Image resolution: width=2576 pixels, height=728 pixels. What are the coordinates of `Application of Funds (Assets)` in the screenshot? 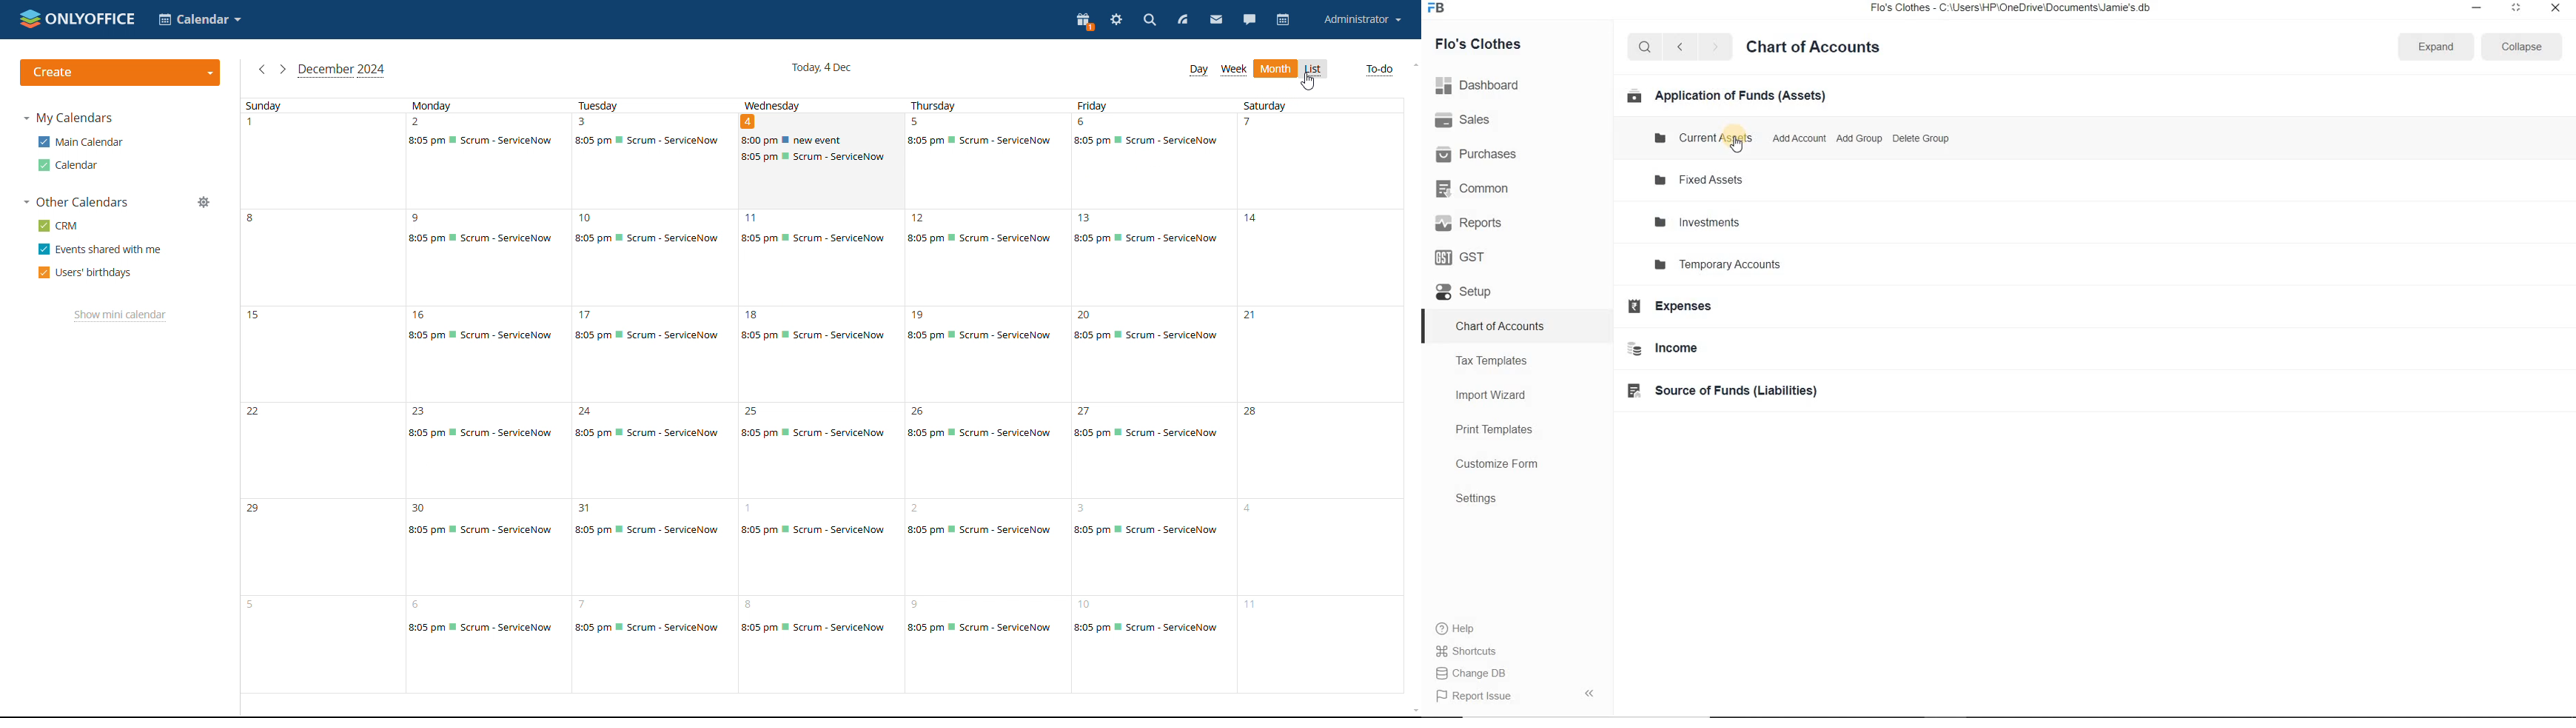 It's located at (1729, 96).